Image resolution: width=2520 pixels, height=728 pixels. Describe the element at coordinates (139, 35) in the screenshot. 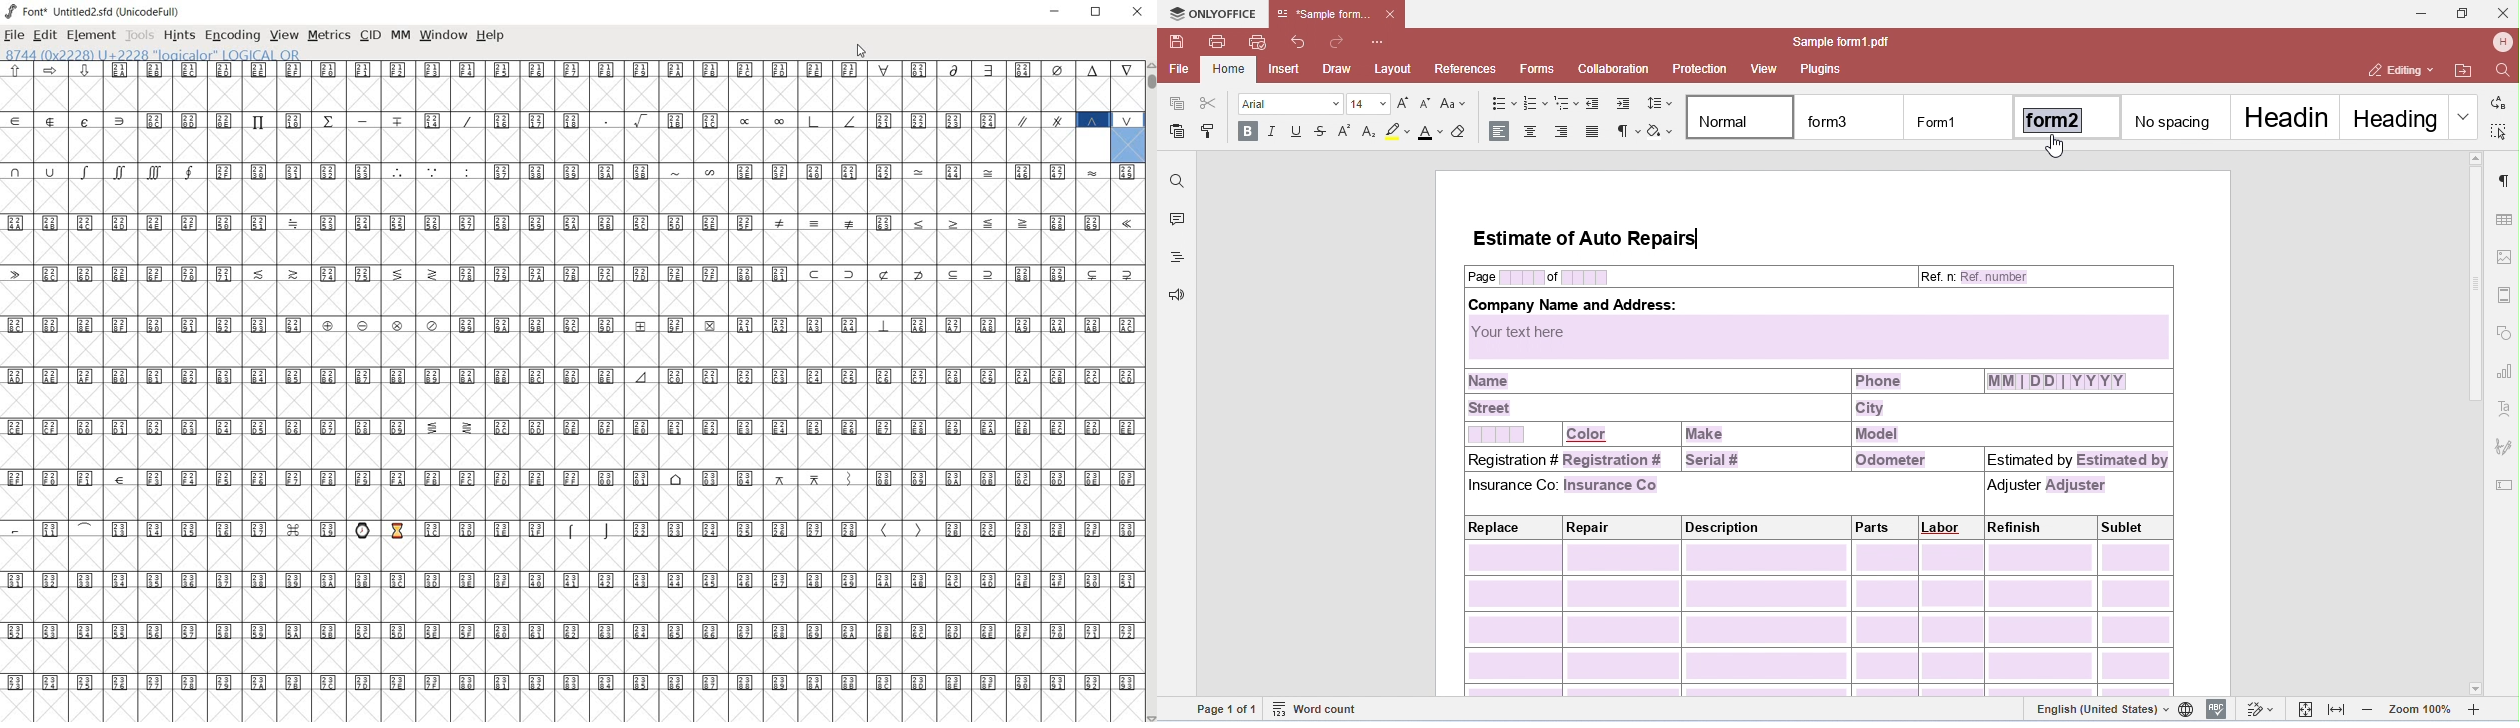

I see `tools` at that location.